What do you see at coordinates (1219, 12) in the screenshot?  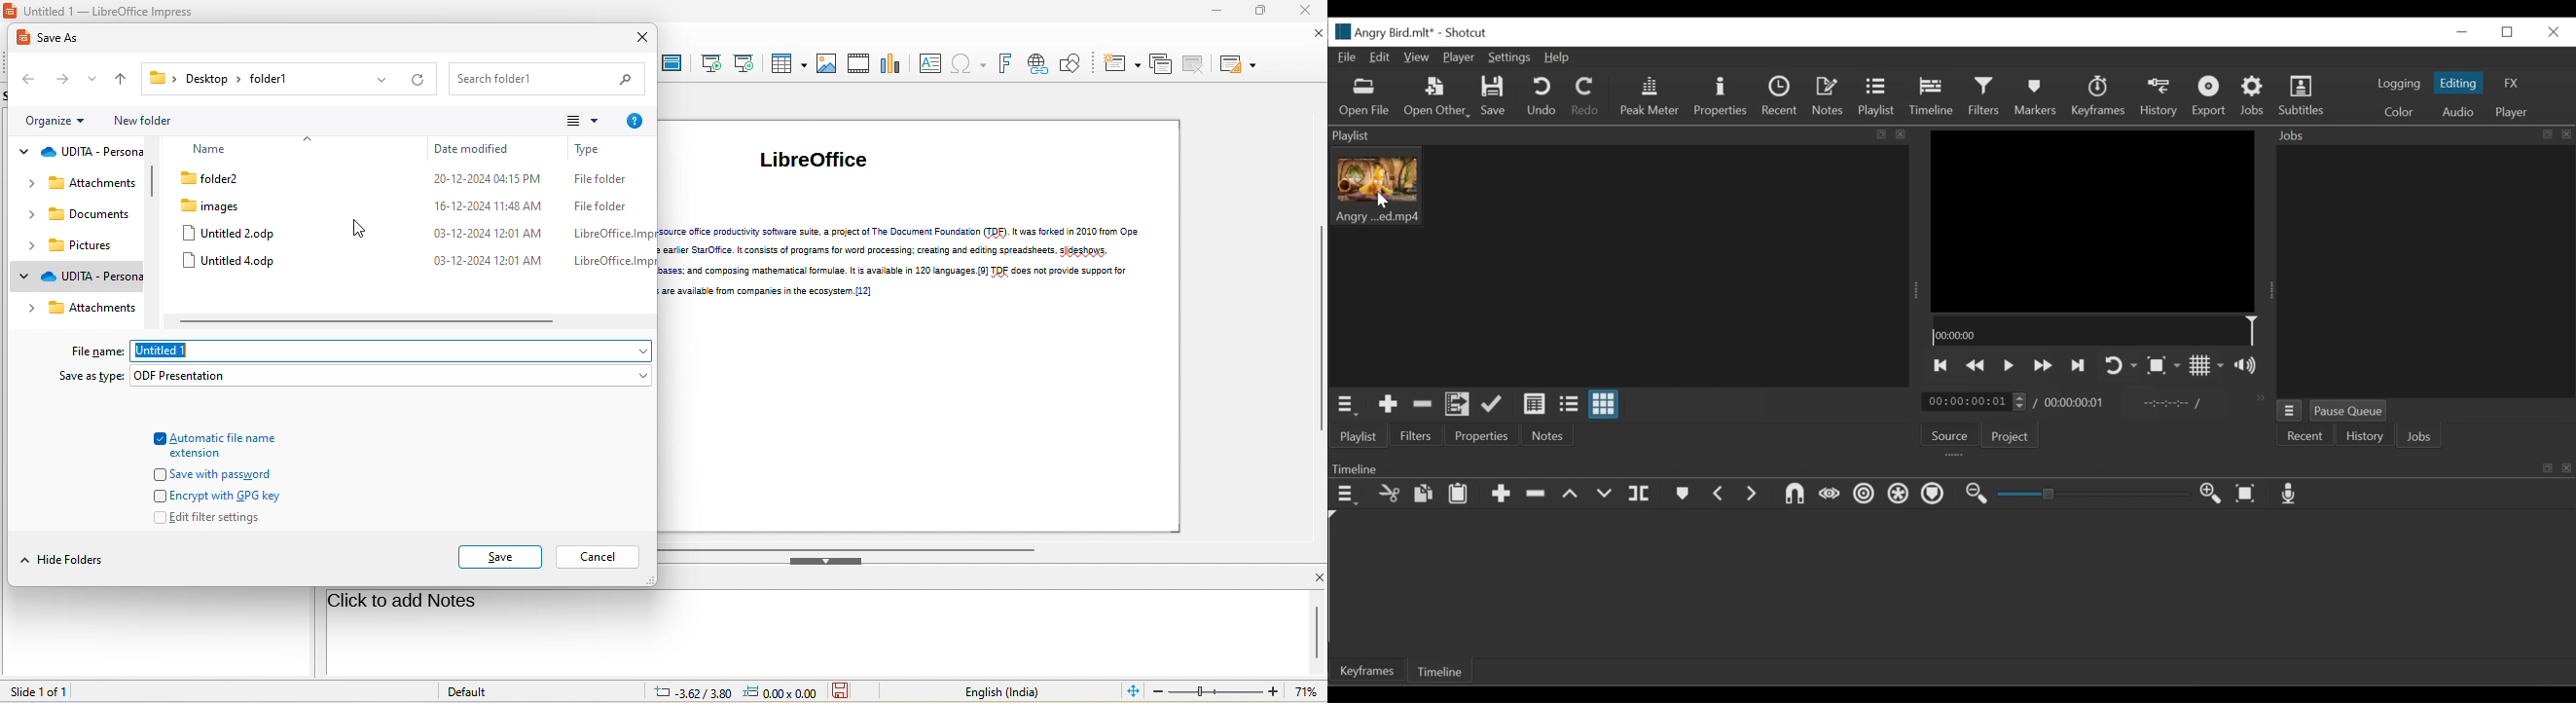 I see `minimize` at bounding box center [1219, 12].